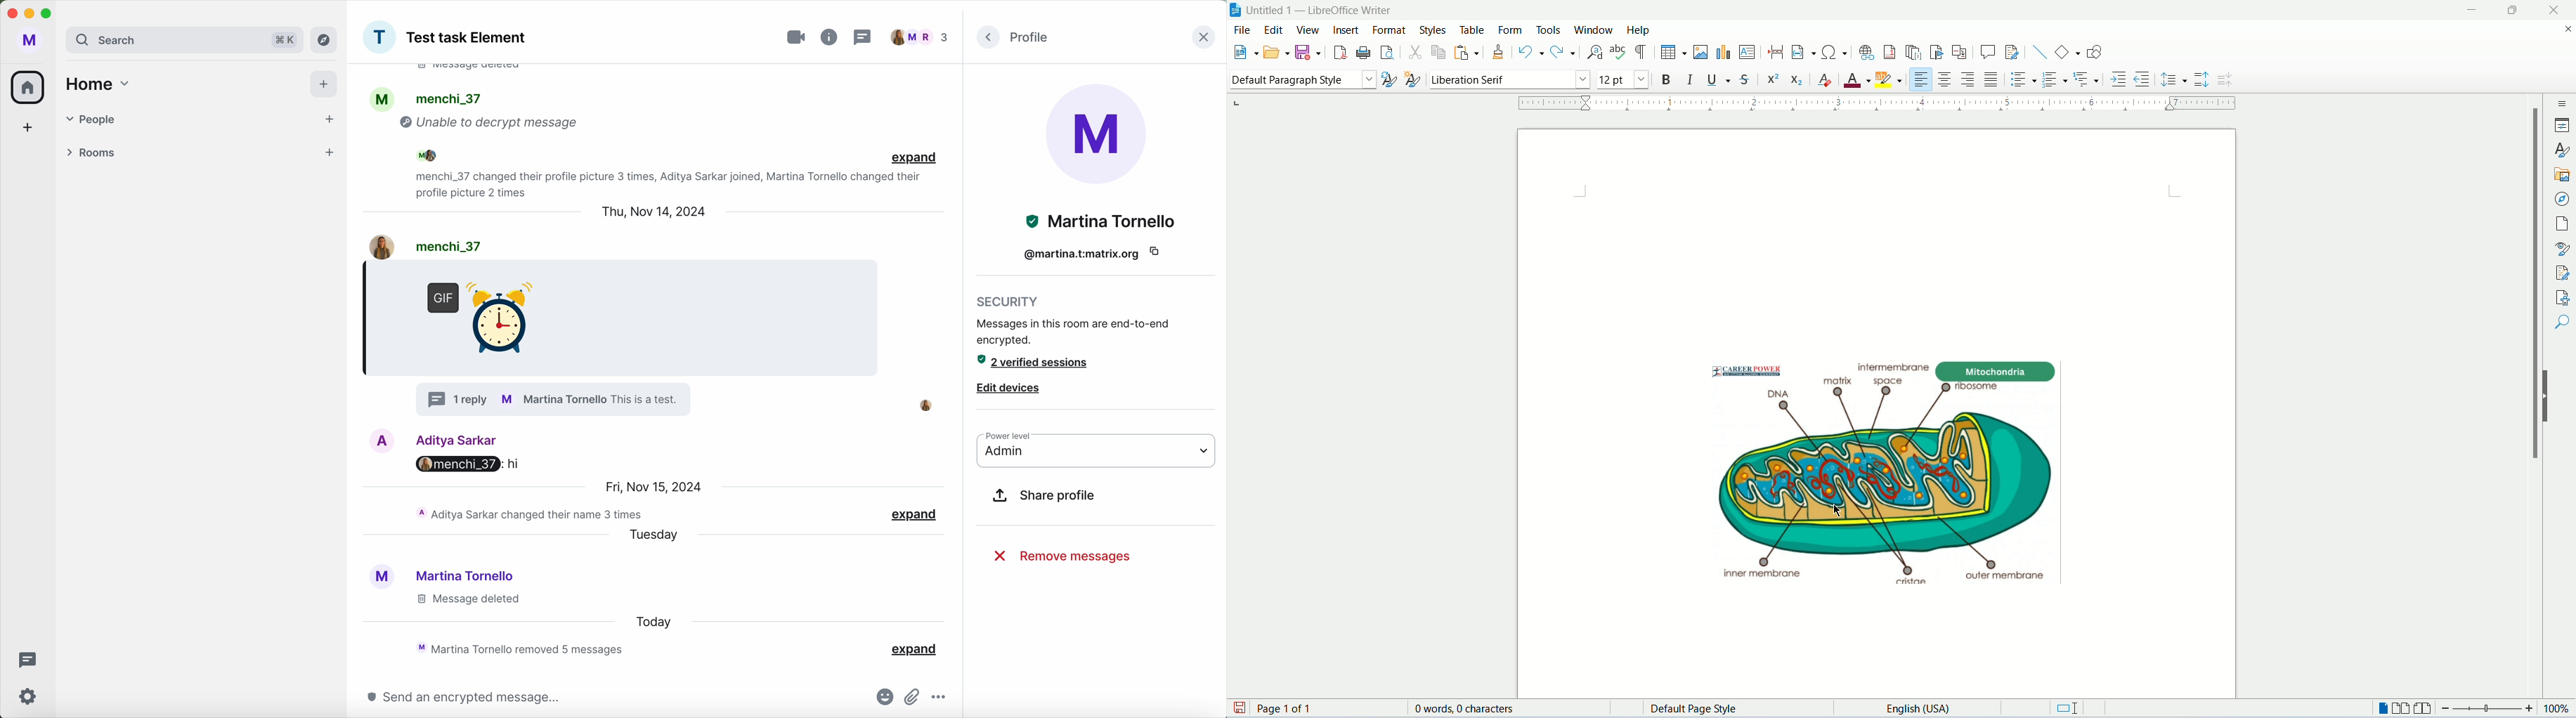 The width and height of the screenshot is (2576, 728). Describe the element at coordinates (2068, 52) in the screenshot. I see `basic shapes` at that location.